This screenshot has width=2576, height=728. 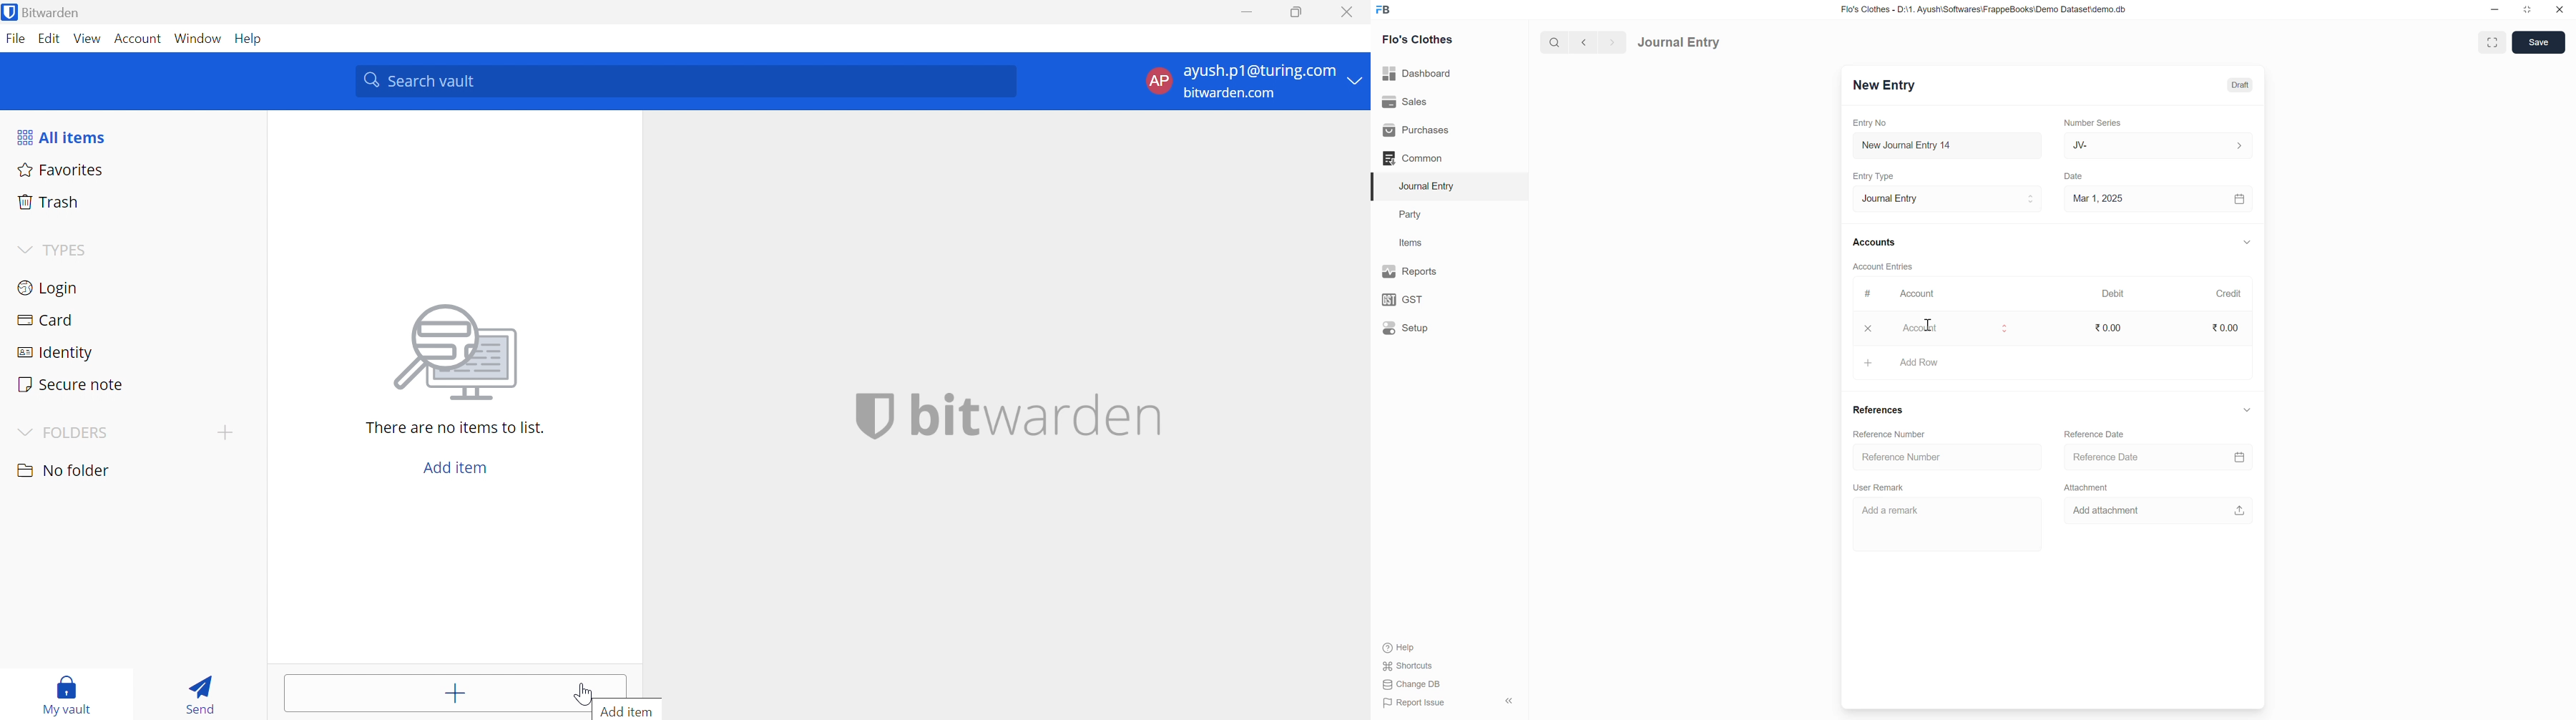 What do you see at coordinates (2526, 10) in the screenshot?
I see `resize` at bounding box center [2526, 10].